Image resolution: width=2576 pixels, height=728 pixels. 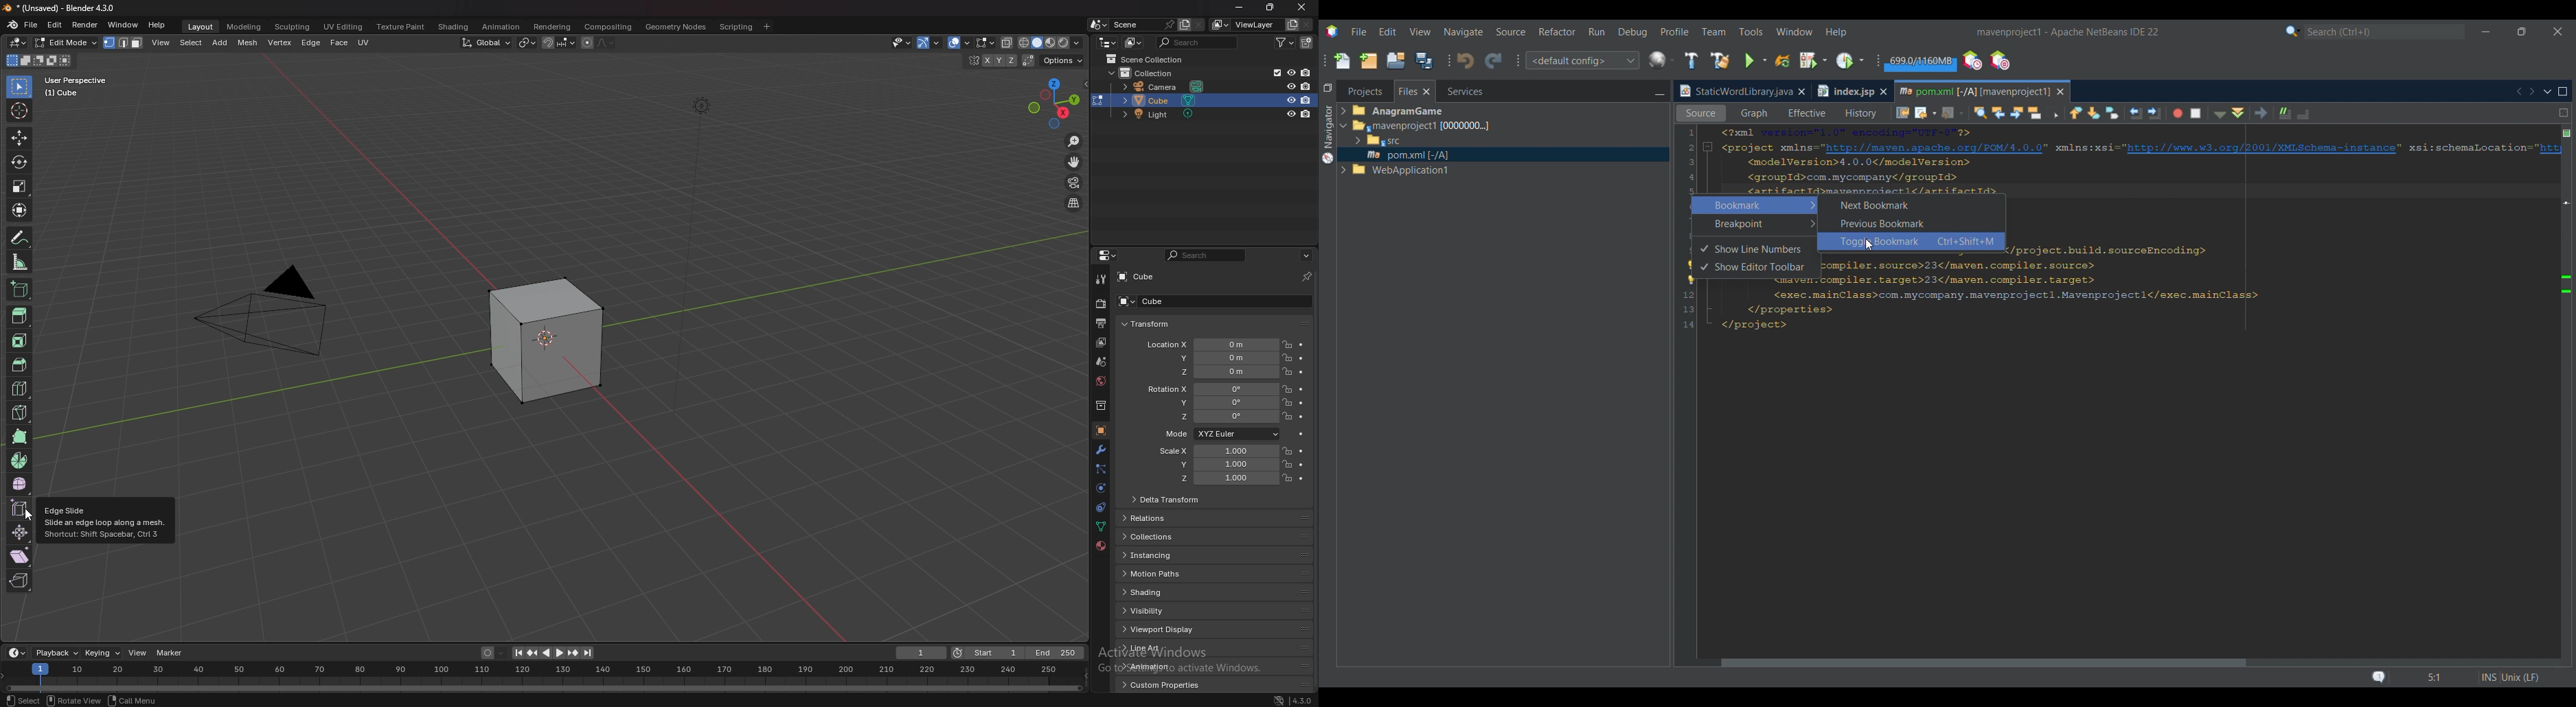 What do you see at coordinates (1301, 372) in the screenshot?
I see `animate property` at bounding box center [1301, 372].